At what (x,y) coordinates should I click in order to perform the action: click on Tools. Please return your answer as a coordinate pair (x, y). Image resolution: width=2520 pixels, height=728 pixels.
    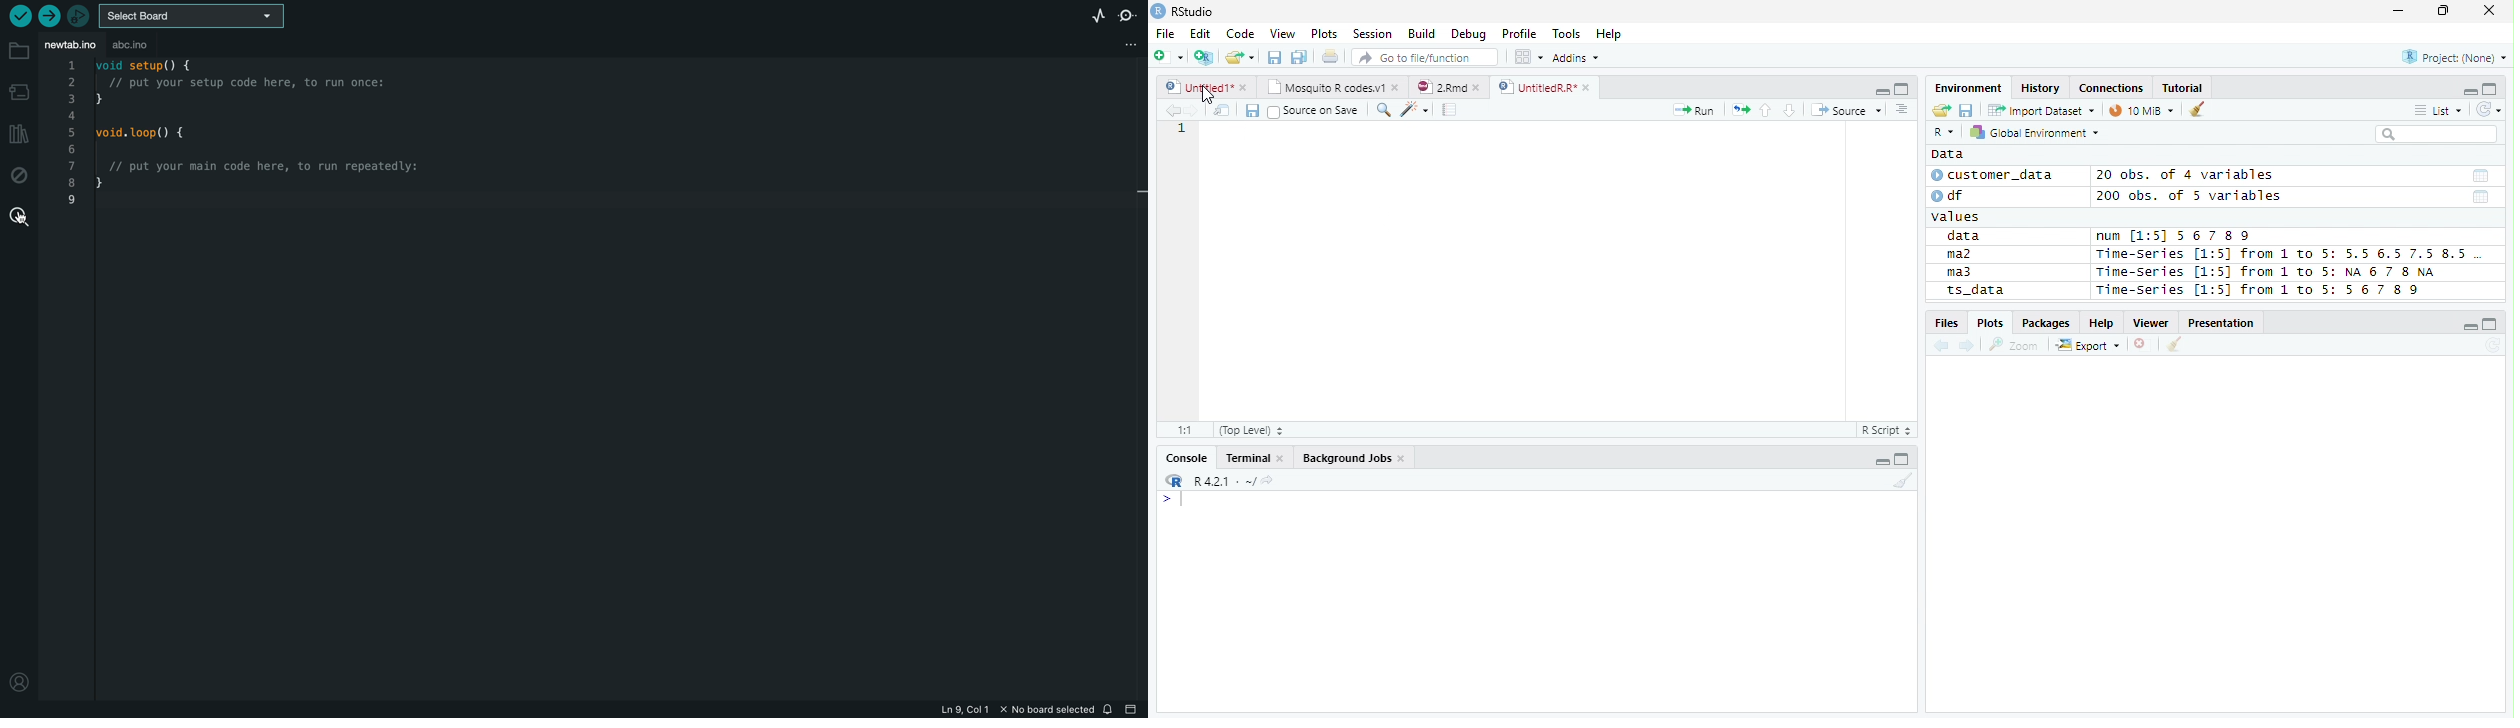
    Looking at the image, I should click on (1570, 32).